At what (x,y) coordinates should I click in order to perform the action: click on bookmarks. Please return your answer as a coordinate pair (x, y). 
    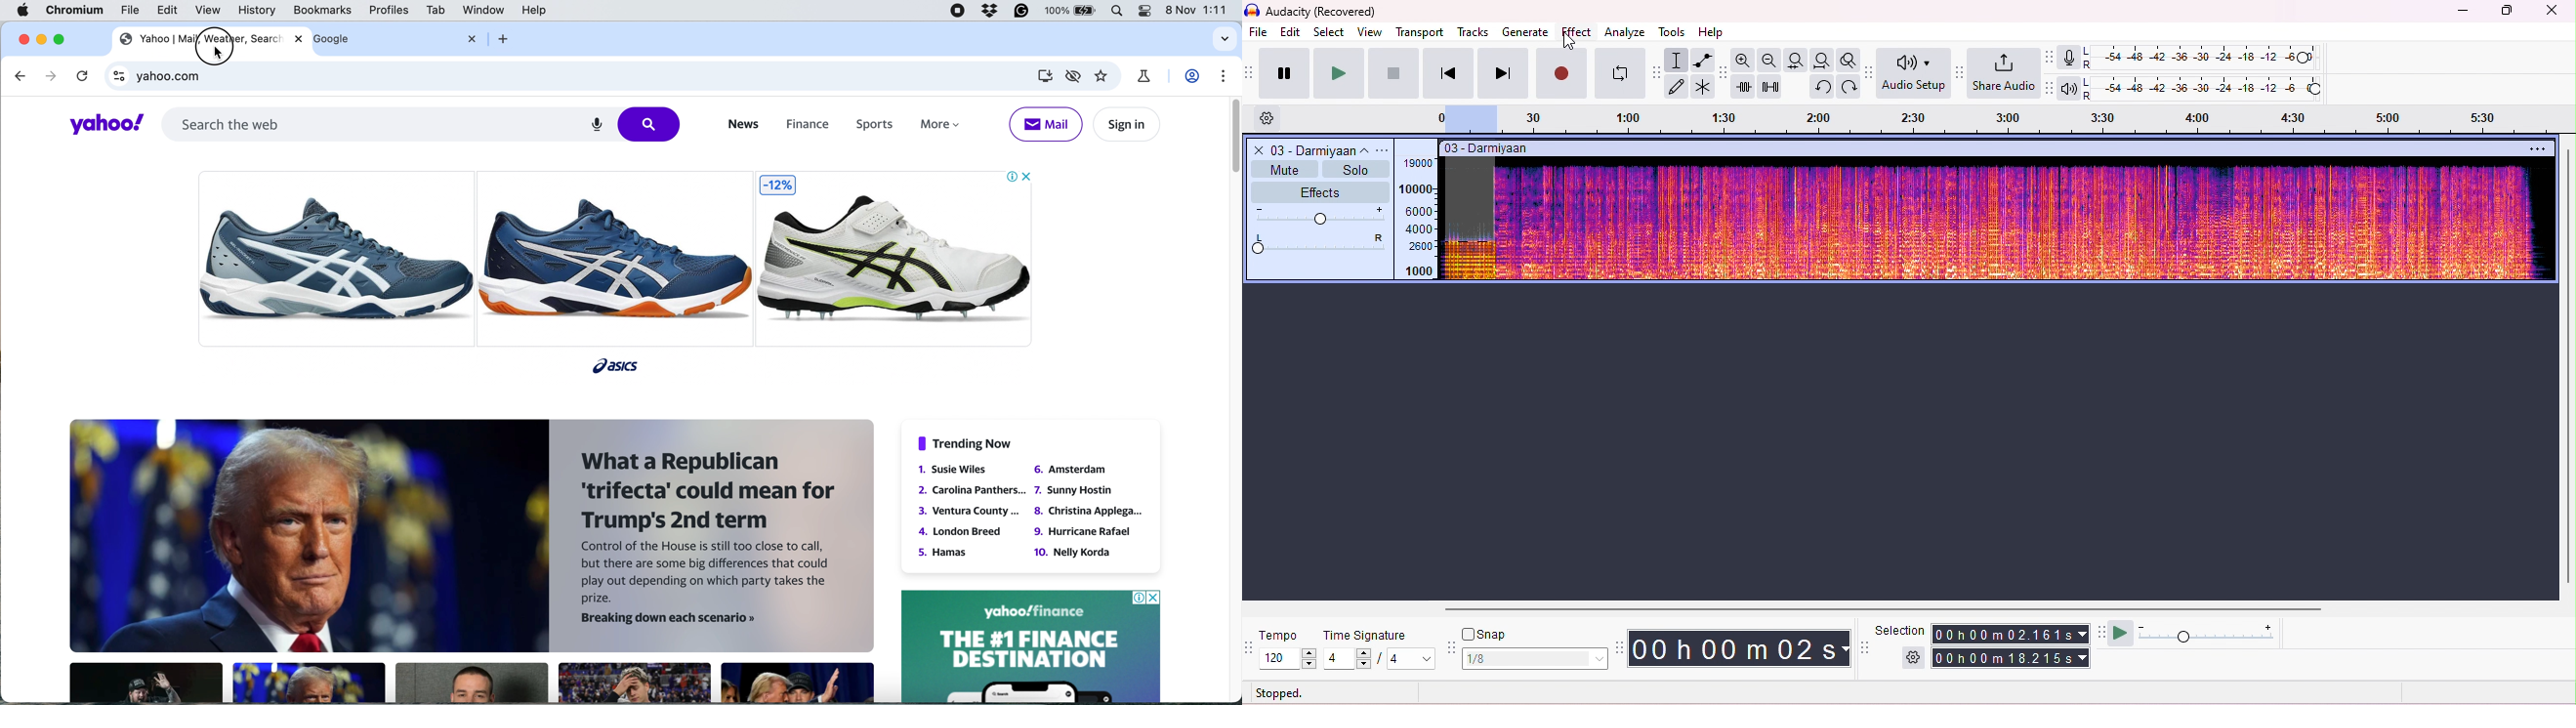
    Looking at the image, I should click on (323, 10).